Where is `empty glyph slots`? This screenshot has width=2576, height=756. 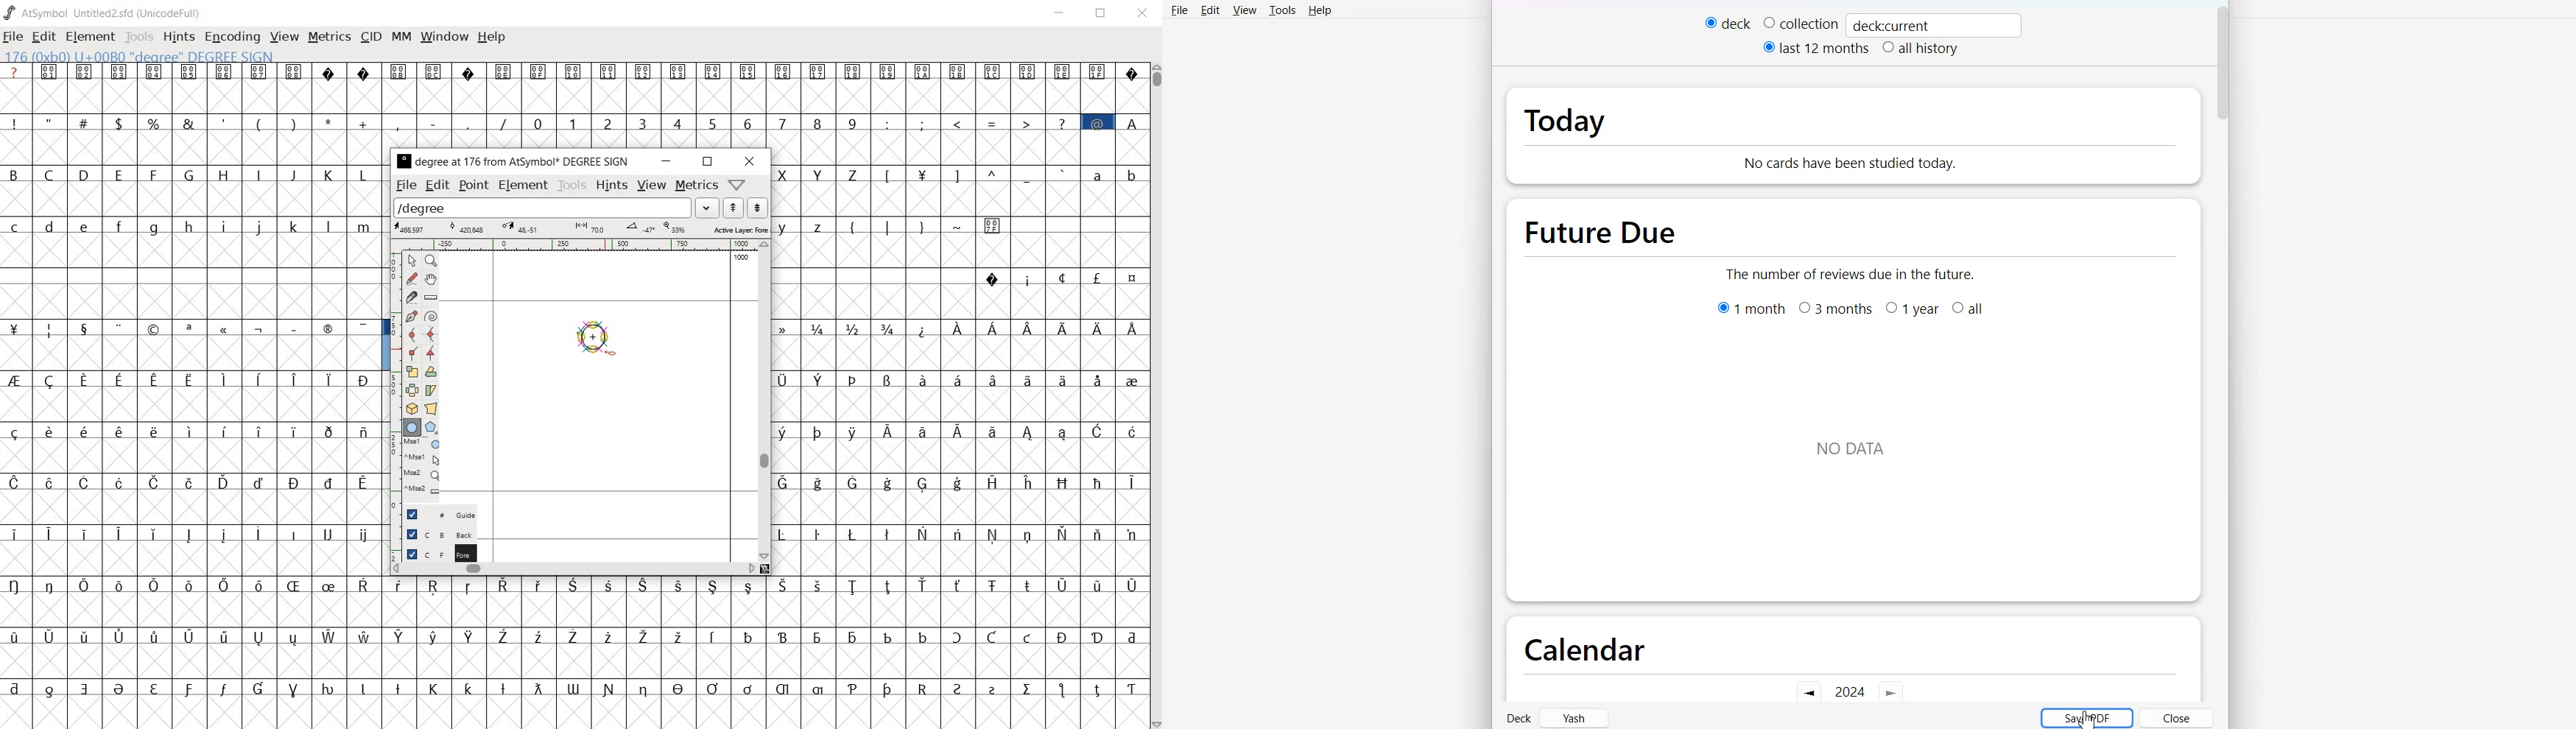
empty glyph slots is located at coordinates (960, 455).